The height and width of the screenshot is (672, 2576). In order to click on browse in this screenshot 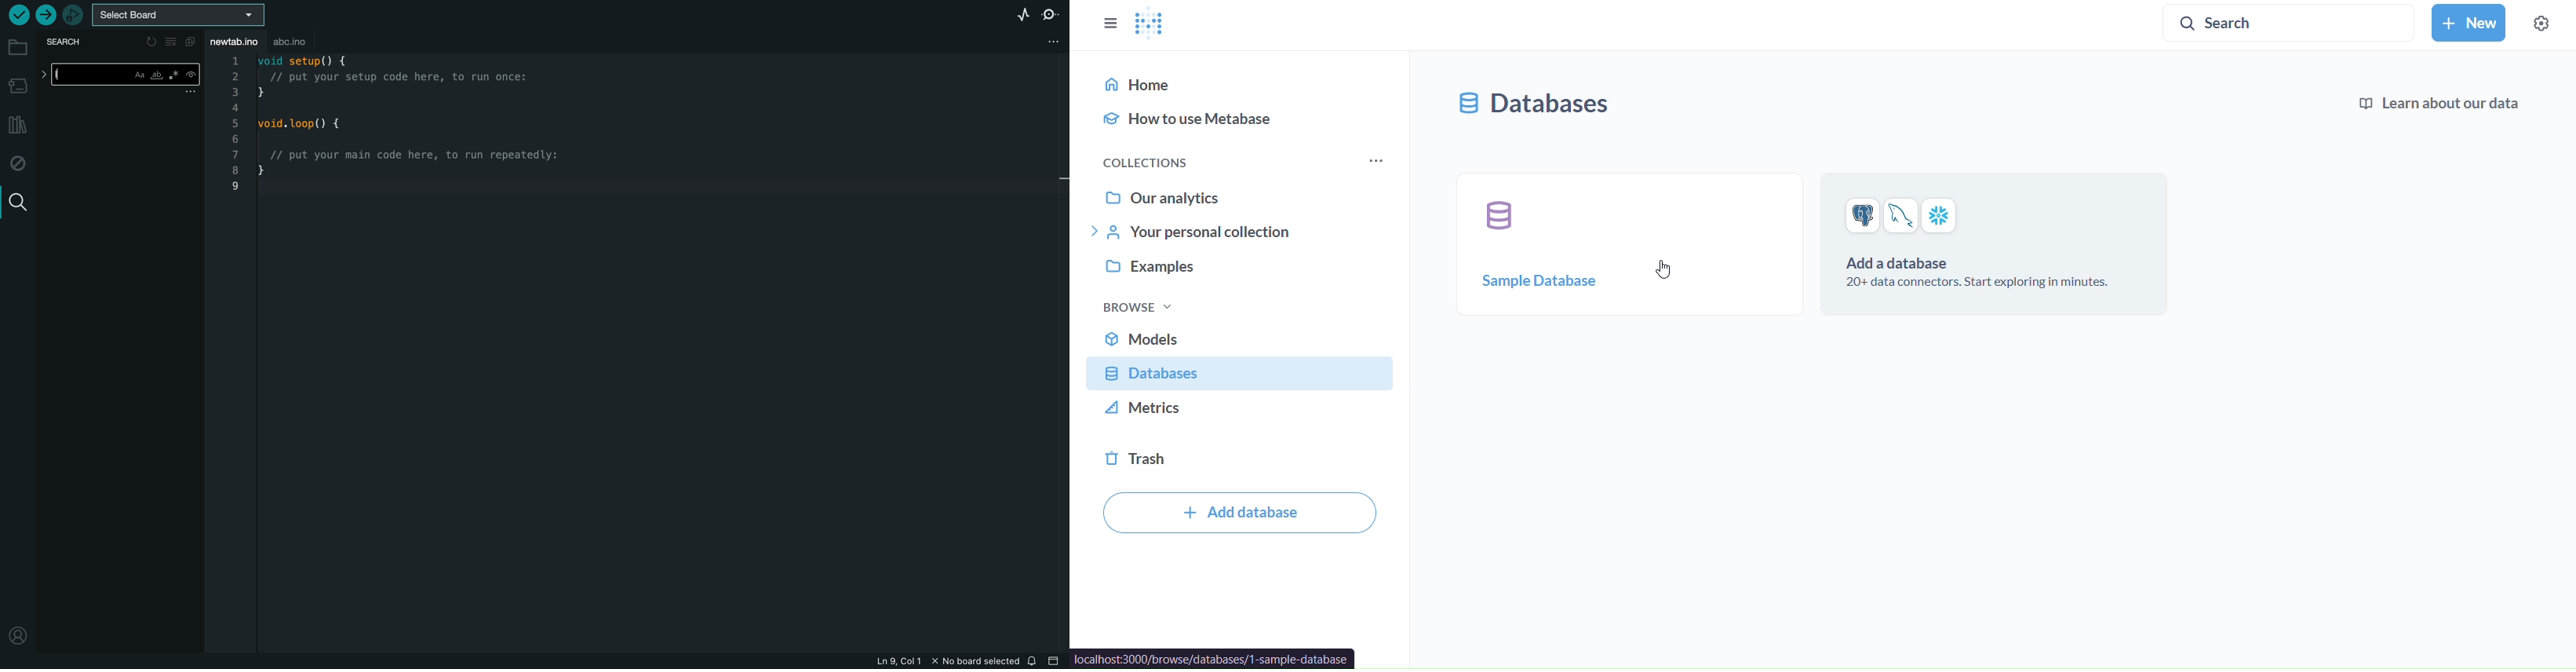, I will do `click(1135, 306)`.